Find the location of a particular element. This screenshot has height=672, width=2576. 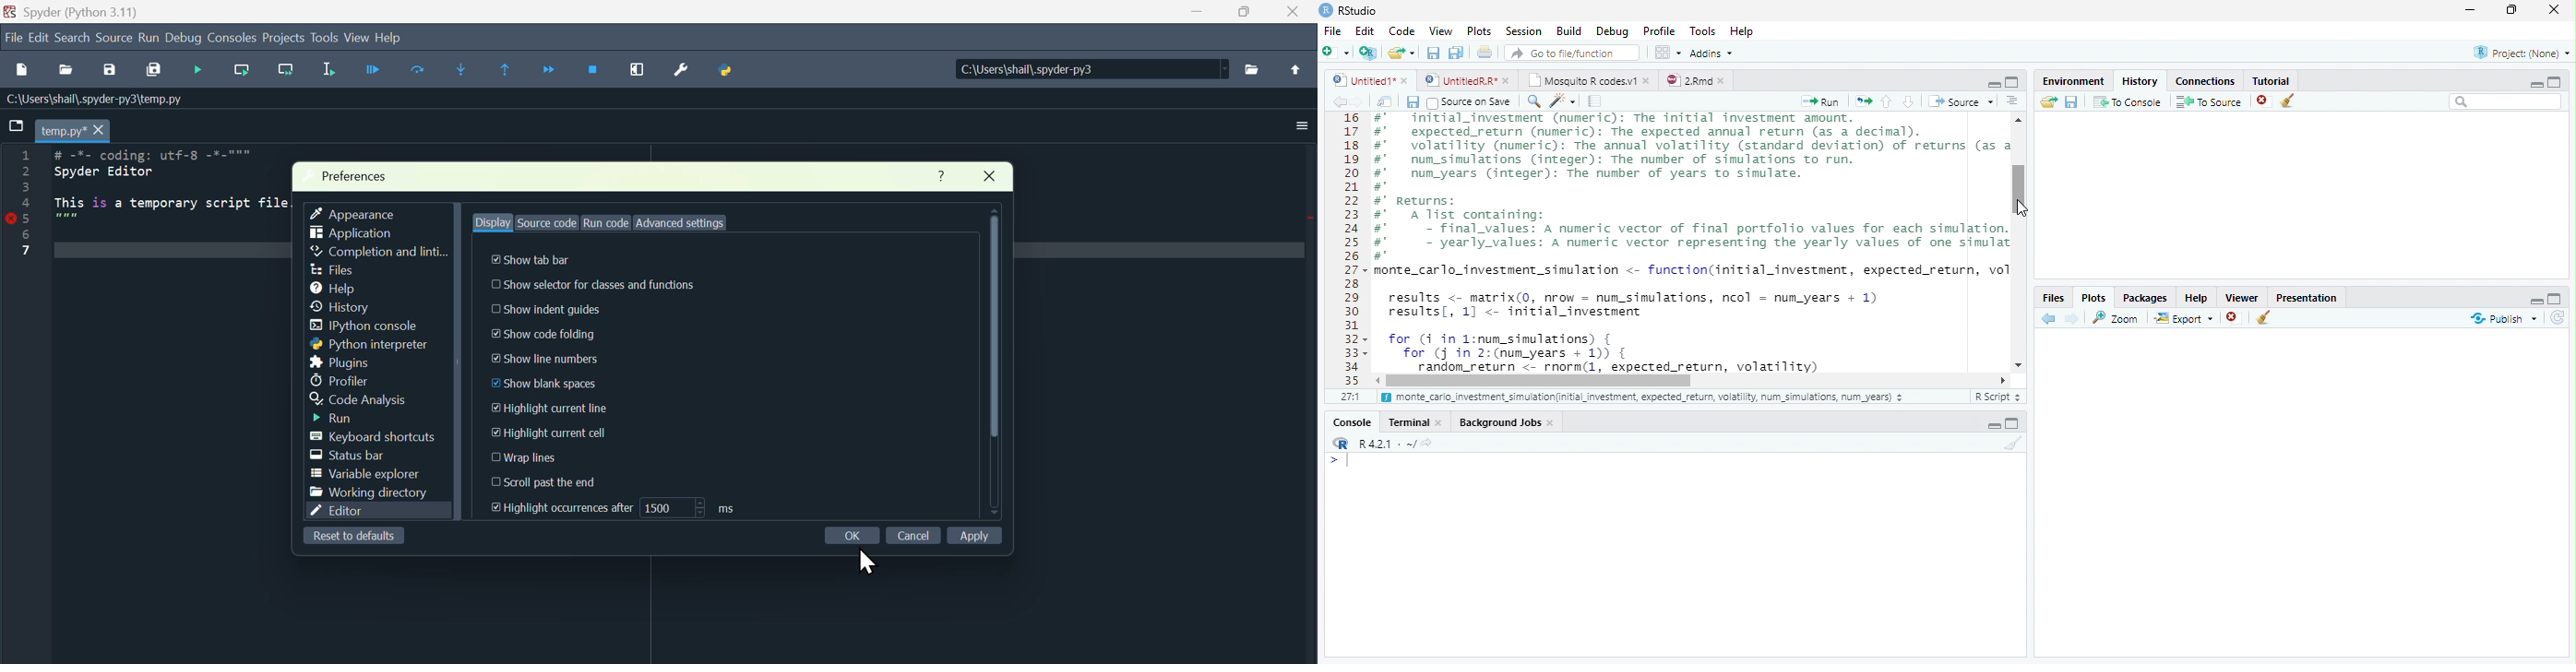

Hide is located at coordinates (1993, 425).